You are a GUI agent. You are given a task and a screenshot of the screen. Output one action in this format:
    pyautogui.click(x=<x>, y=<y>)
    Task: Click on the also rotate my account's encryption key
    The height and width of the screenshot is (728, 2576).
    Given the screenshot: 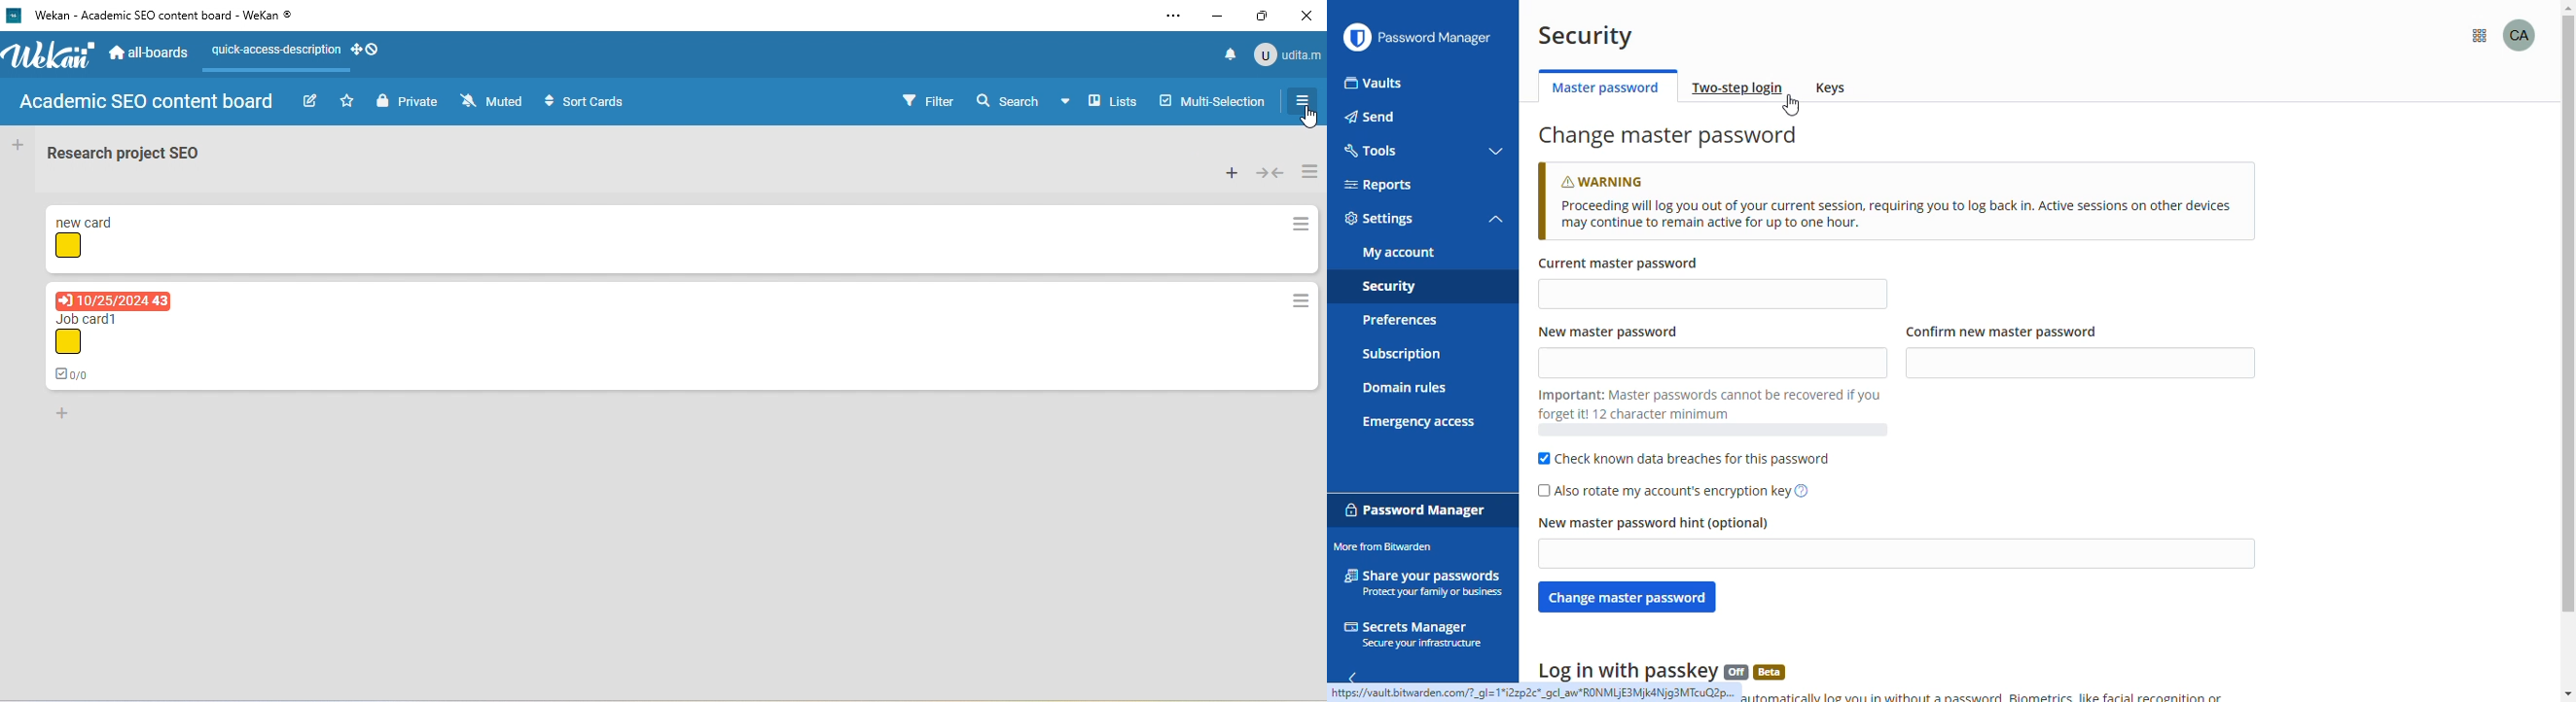 What is the action you would take?
    pyautogui.click(x=1664, y=491)
    